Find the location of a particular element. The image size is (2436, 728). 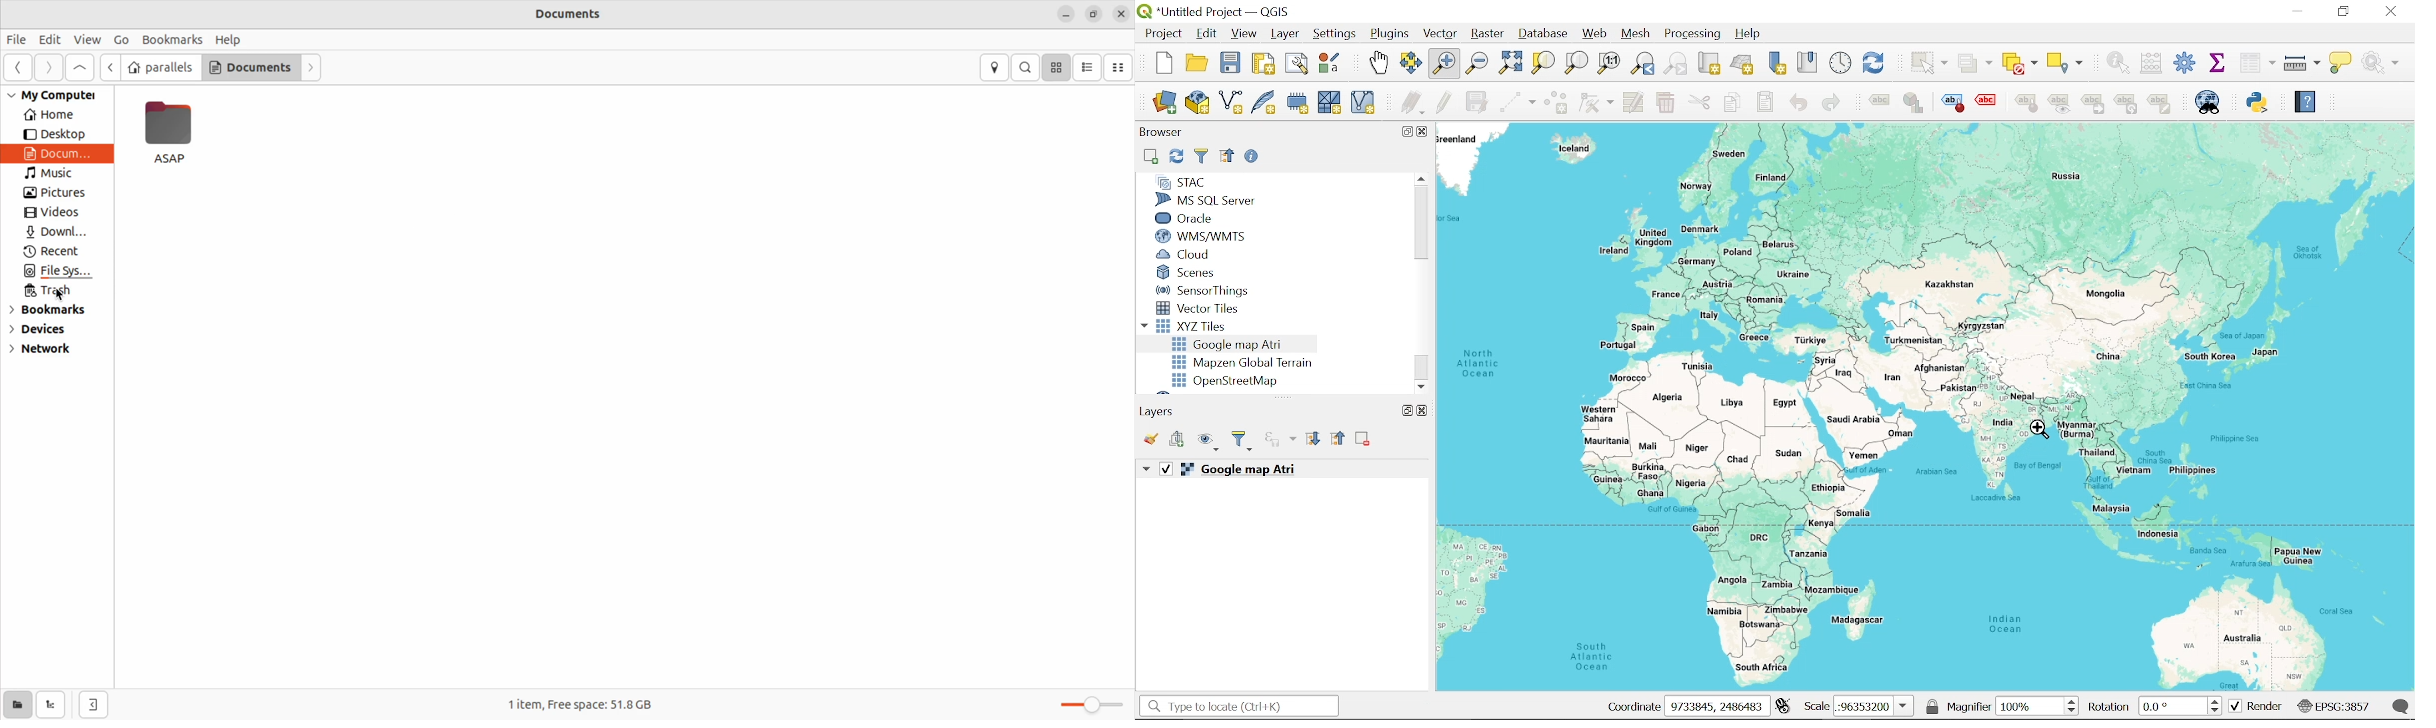

Asap is located at coordinates (170, 137).